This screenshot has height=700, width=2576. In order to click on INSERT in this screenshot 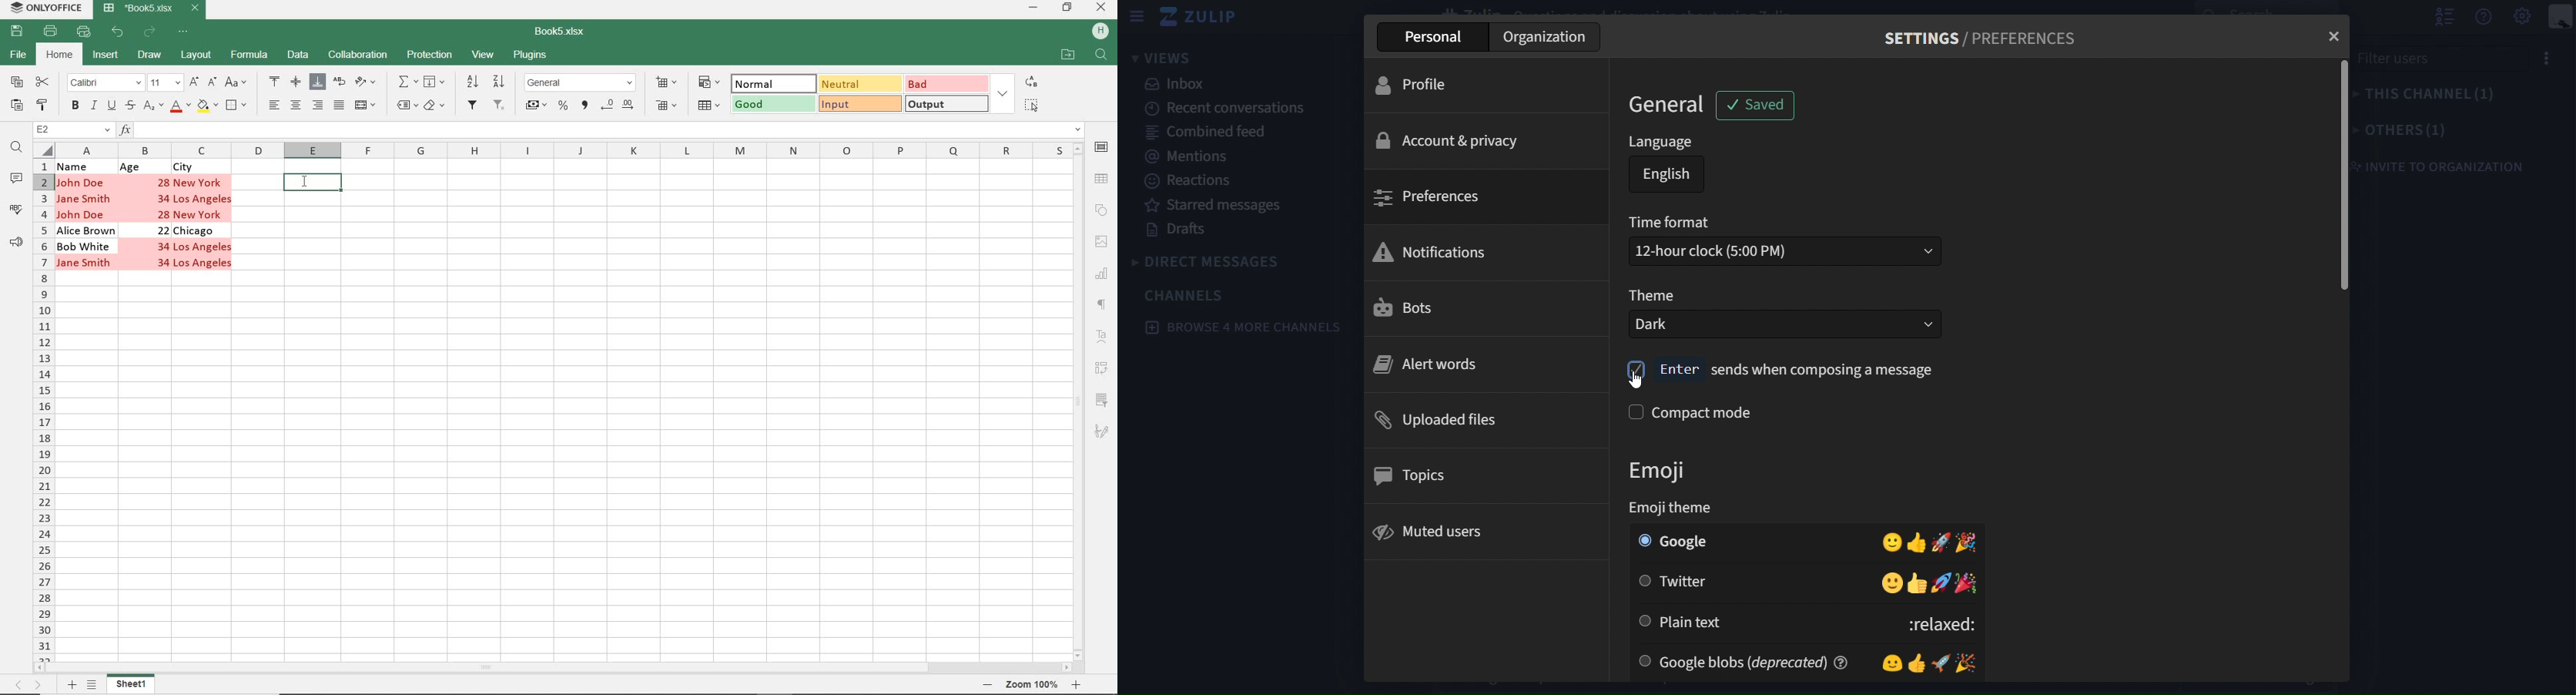, I will do `click(106, 57)`.